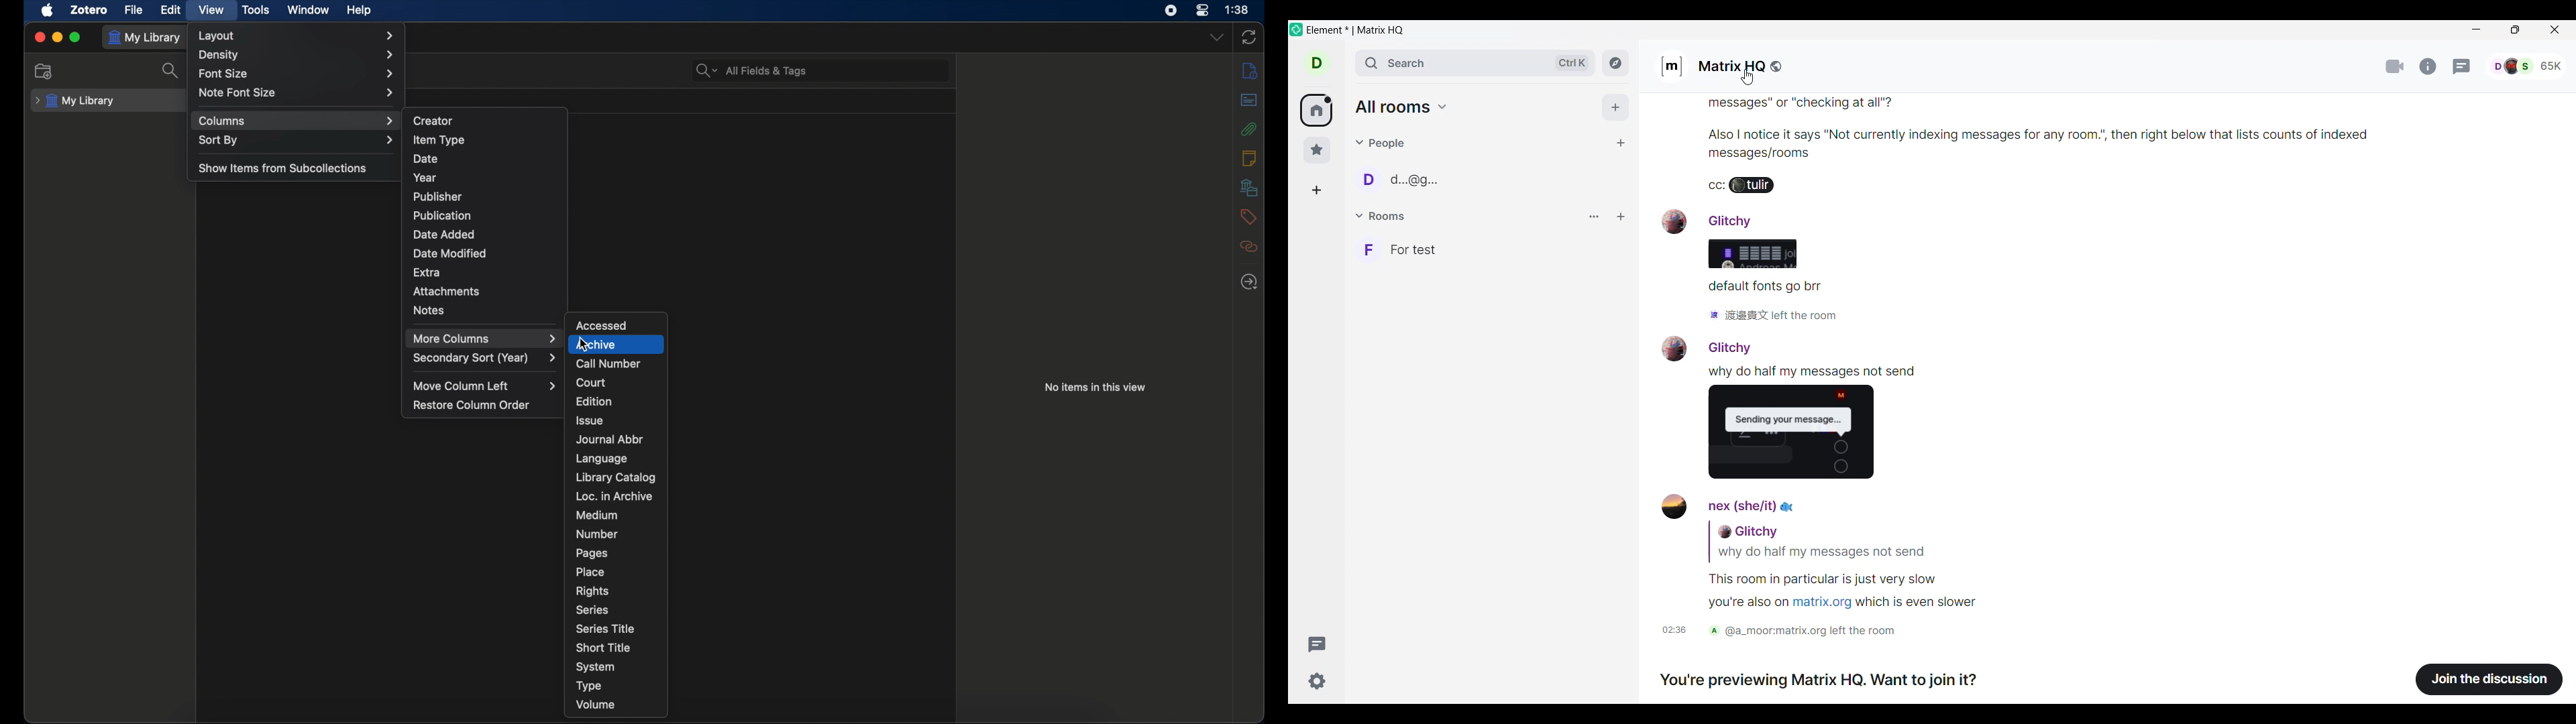 Image resolution: width=2576 pixels, height=728 pixels. Describe the element at coordinates (1318, 681) in the screenshot. I see `quick settings` at that location.